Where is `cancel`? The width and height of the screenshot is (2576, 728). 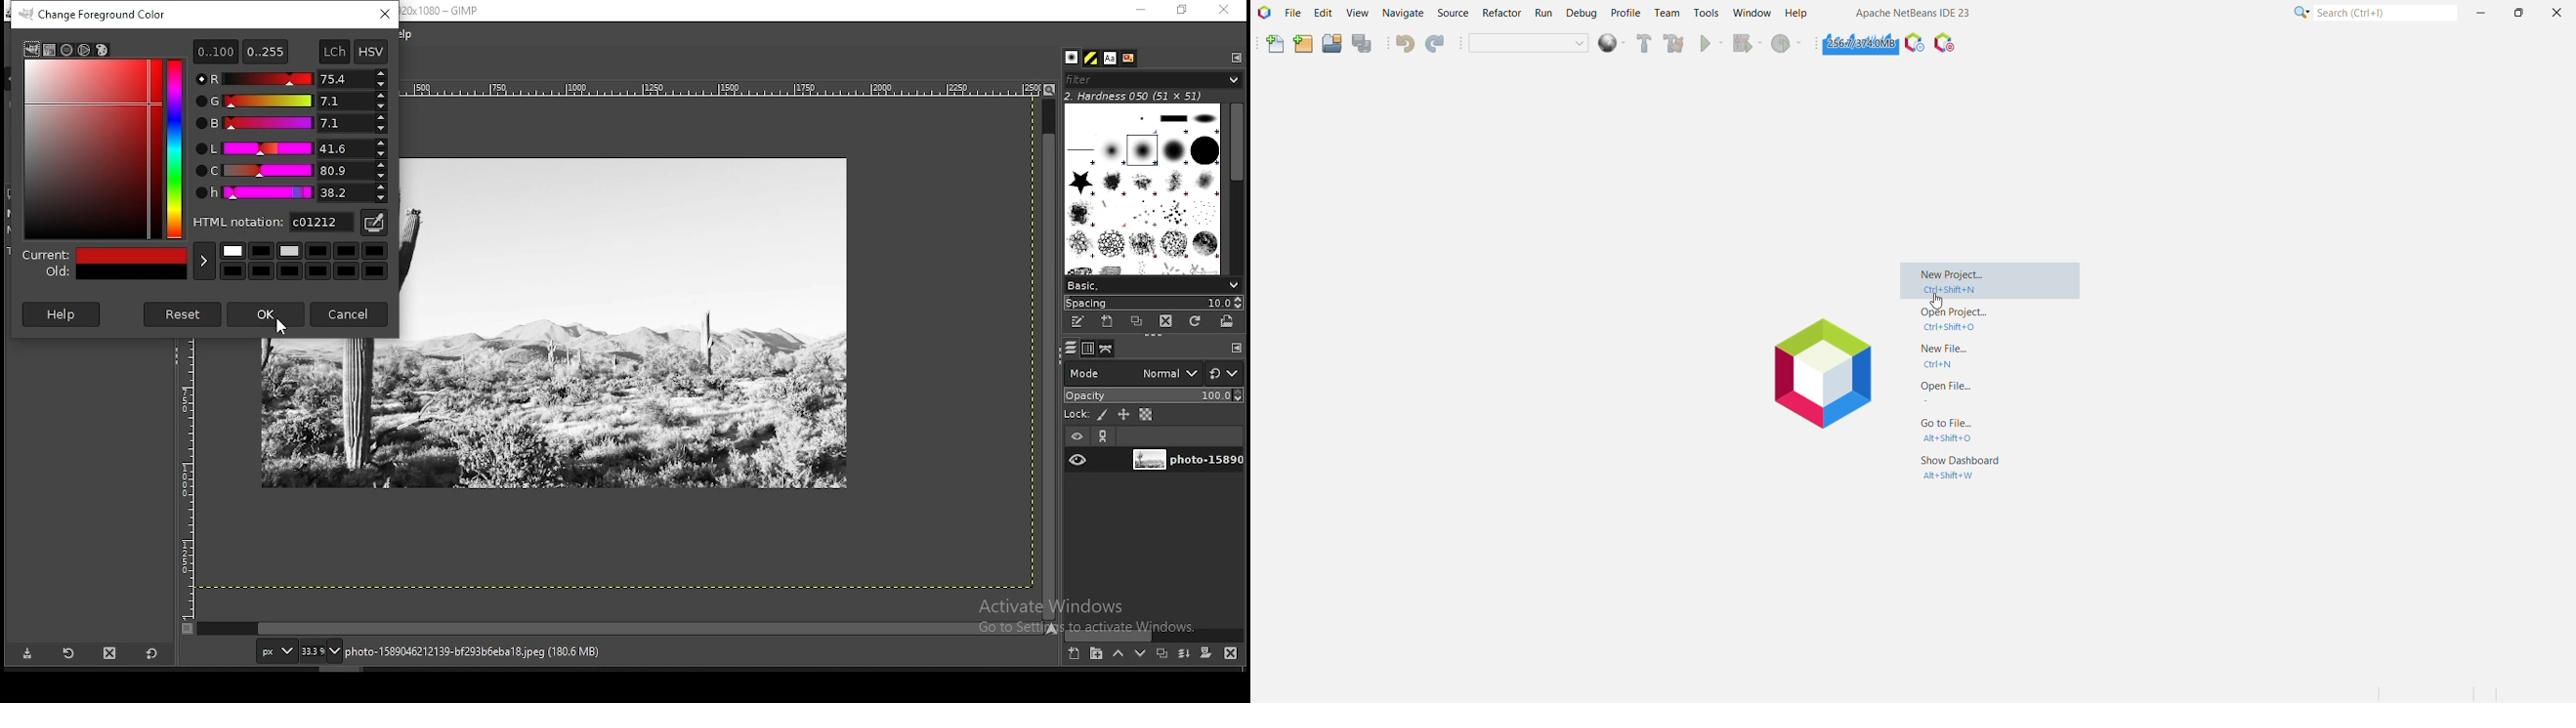
cancel is located at coordinates (351, 314).